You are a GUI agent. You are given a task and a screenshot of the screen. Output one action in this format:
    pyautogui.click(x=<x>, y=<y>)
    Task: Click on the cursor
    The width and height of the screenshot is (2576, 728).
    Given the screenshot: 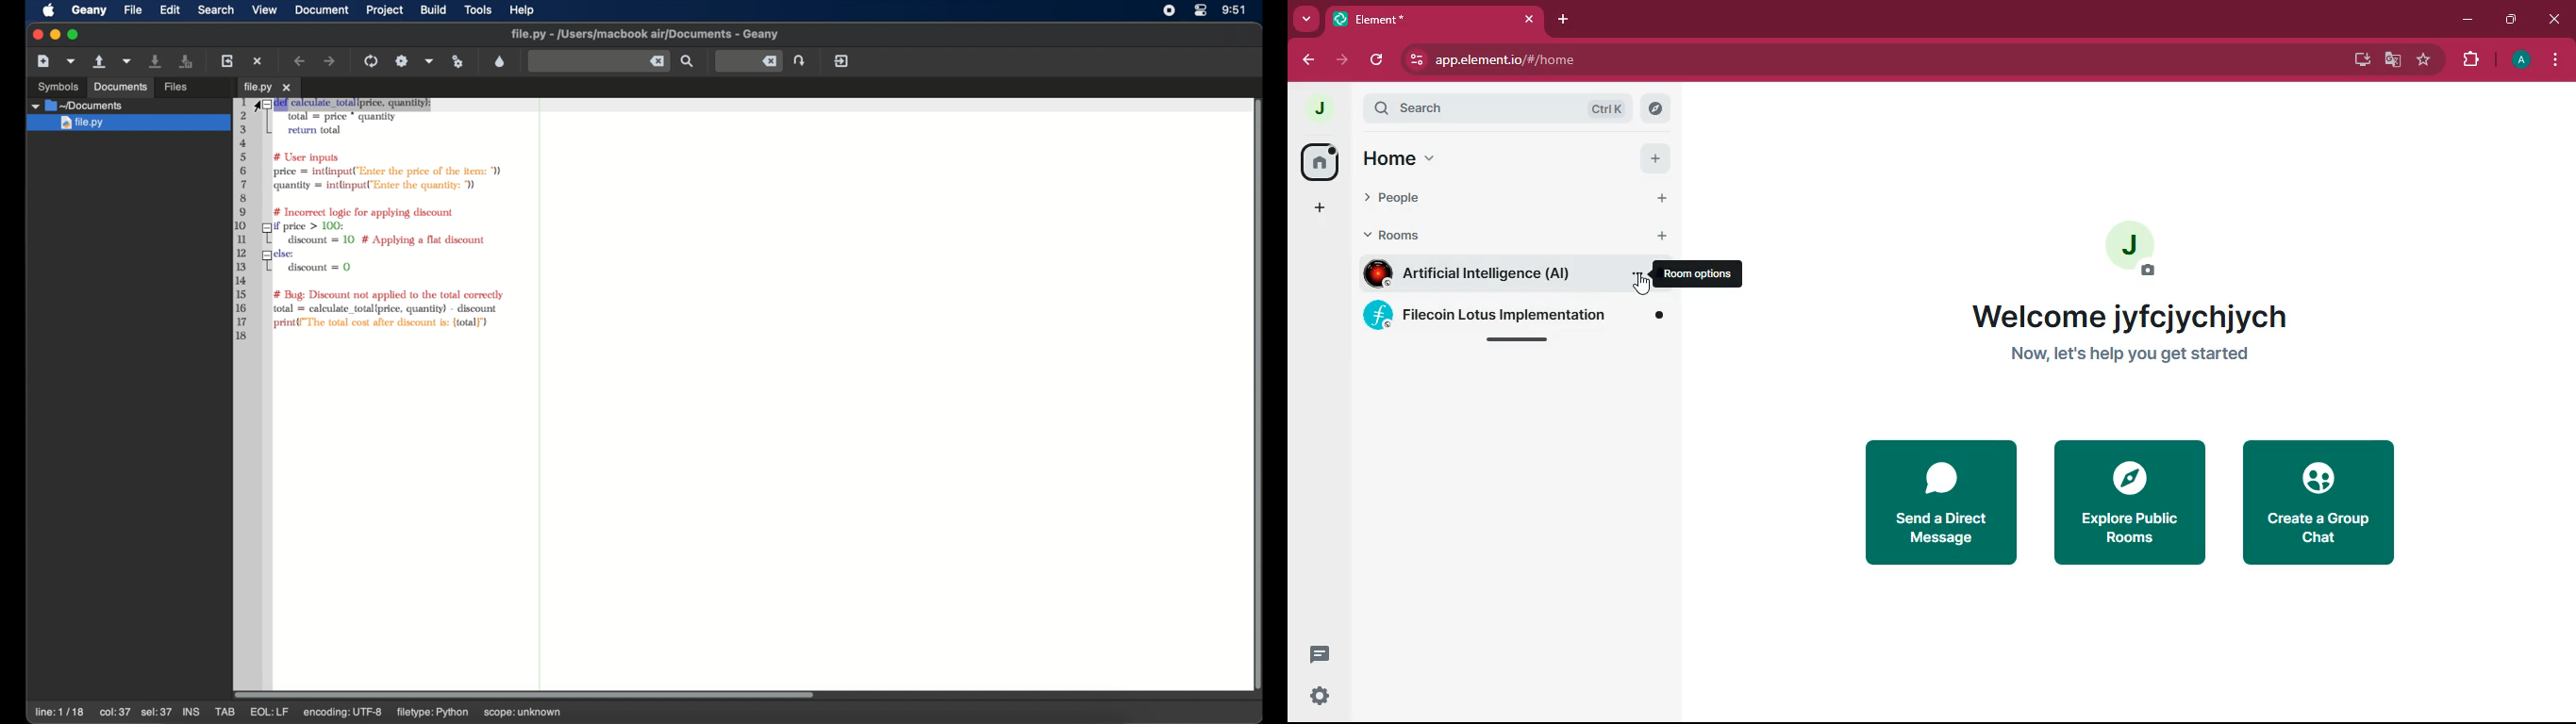 What is the action you would take?
    pyautogui.click(x=1641, y=284)
    